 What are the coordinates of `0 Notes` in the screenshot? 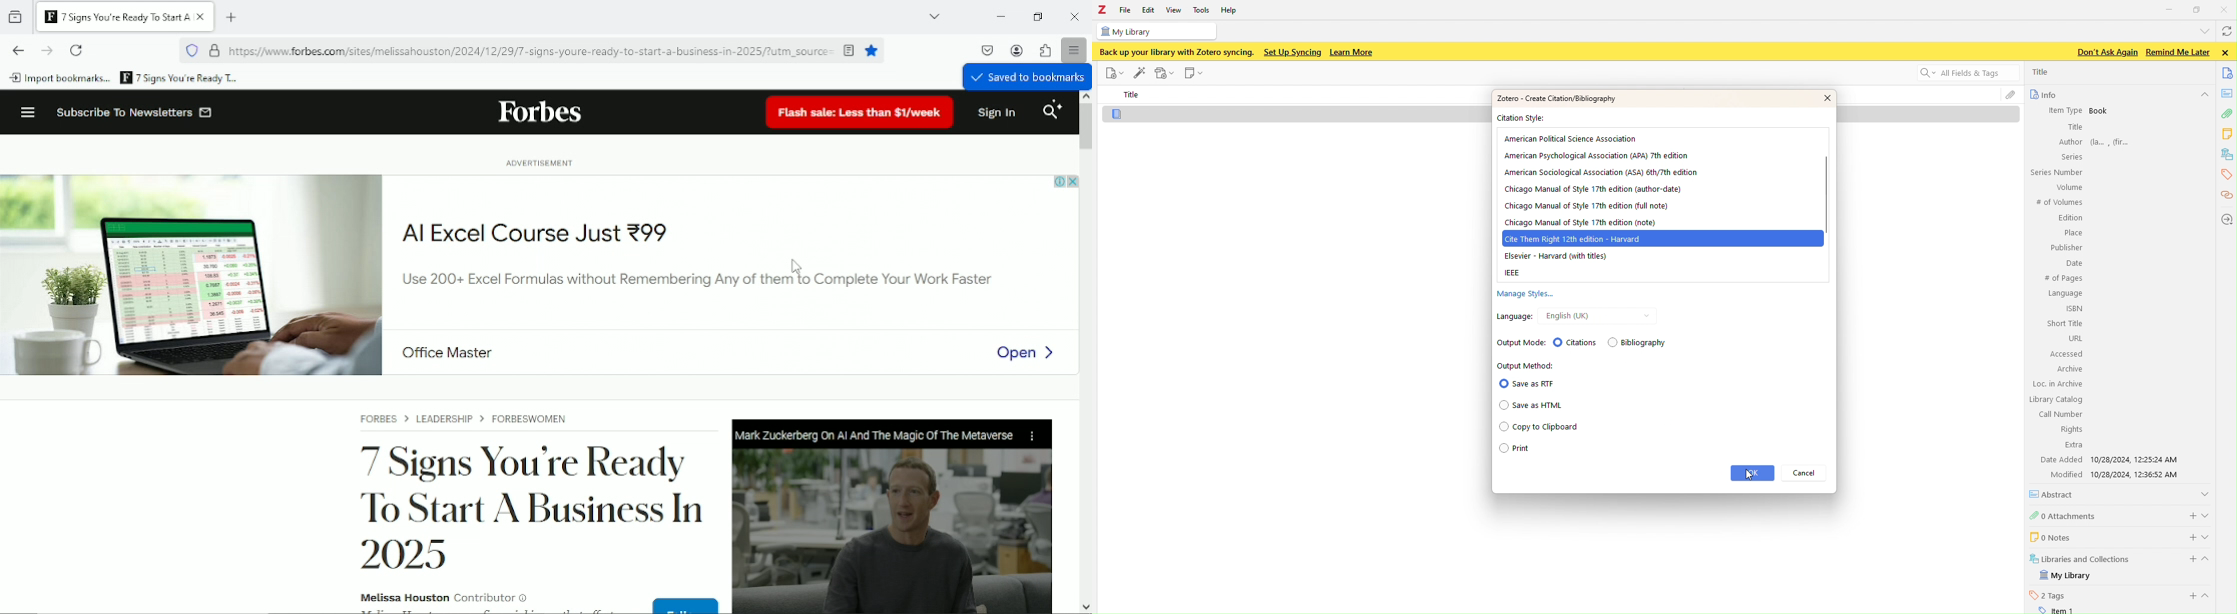 It's located at (2049, 536).